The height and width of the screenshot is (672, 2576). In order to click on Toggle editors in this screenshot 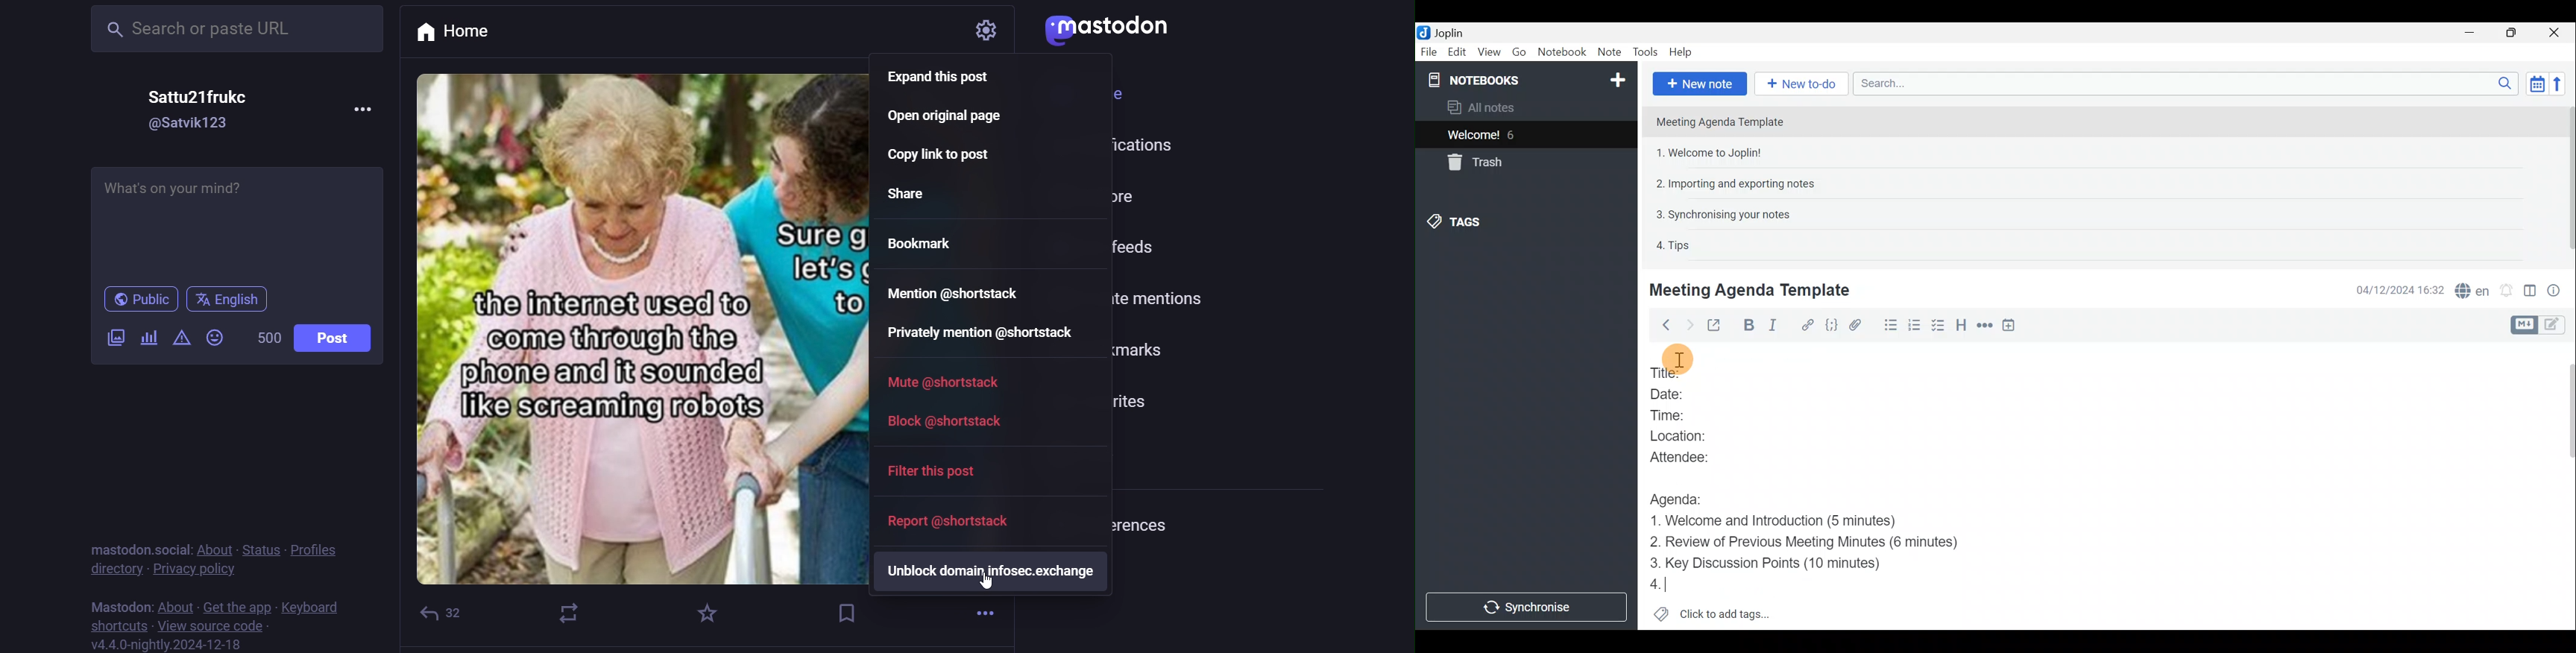, I will do `click(2522, 325)`.